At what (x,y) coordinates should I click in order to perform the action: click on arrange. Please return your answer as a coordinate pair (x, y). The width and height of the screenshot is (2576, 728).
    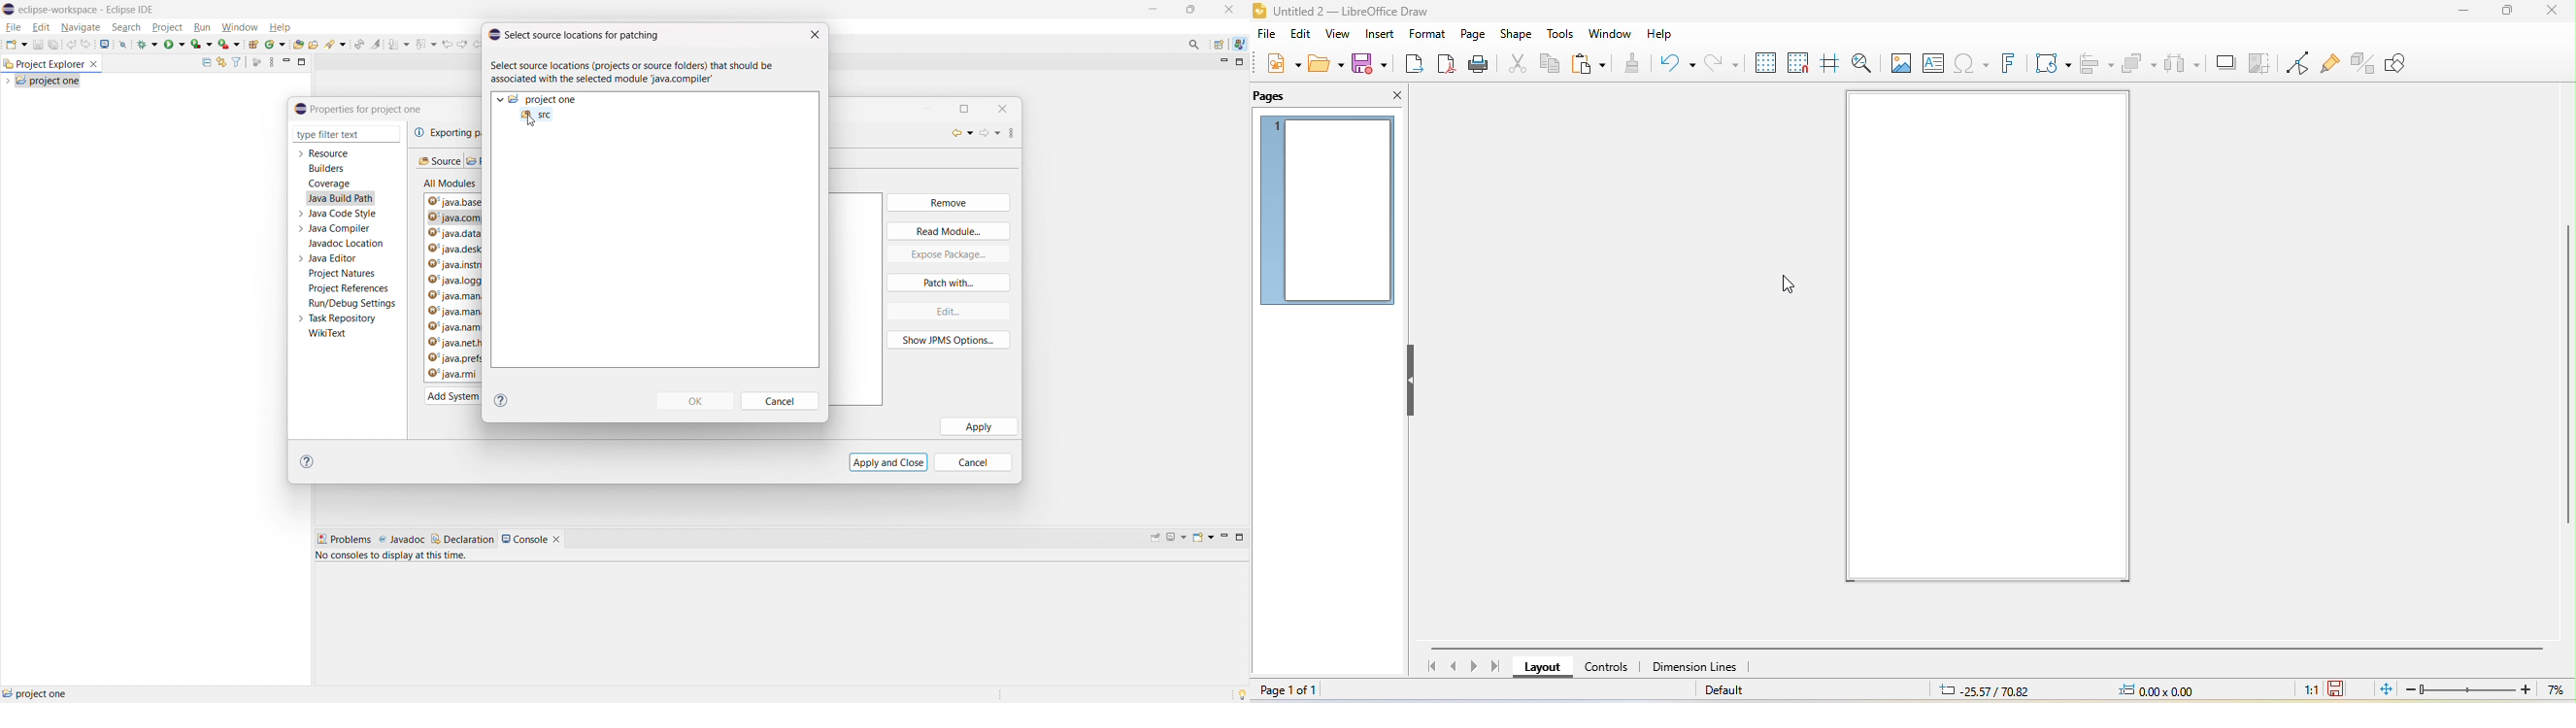
    Looking at the image, I should click on (2140, 62).